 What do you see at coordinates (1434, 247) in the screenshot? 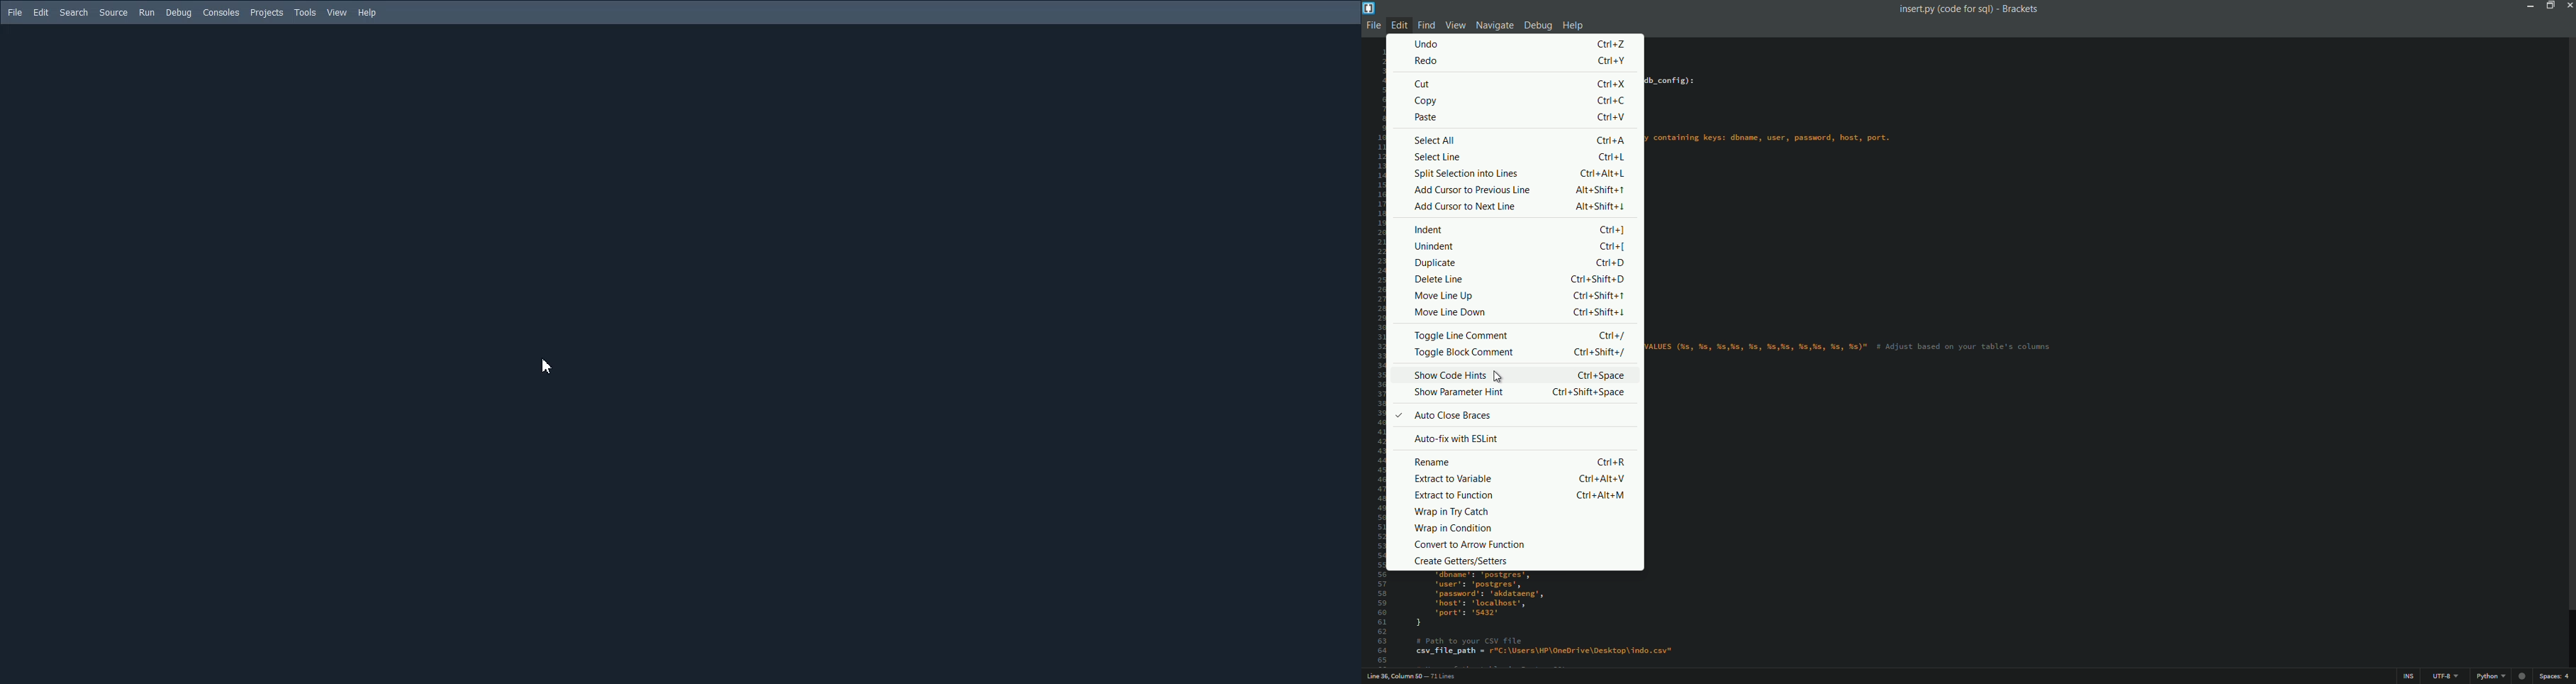
I see `unindent` at bounding box center [1434, 247].